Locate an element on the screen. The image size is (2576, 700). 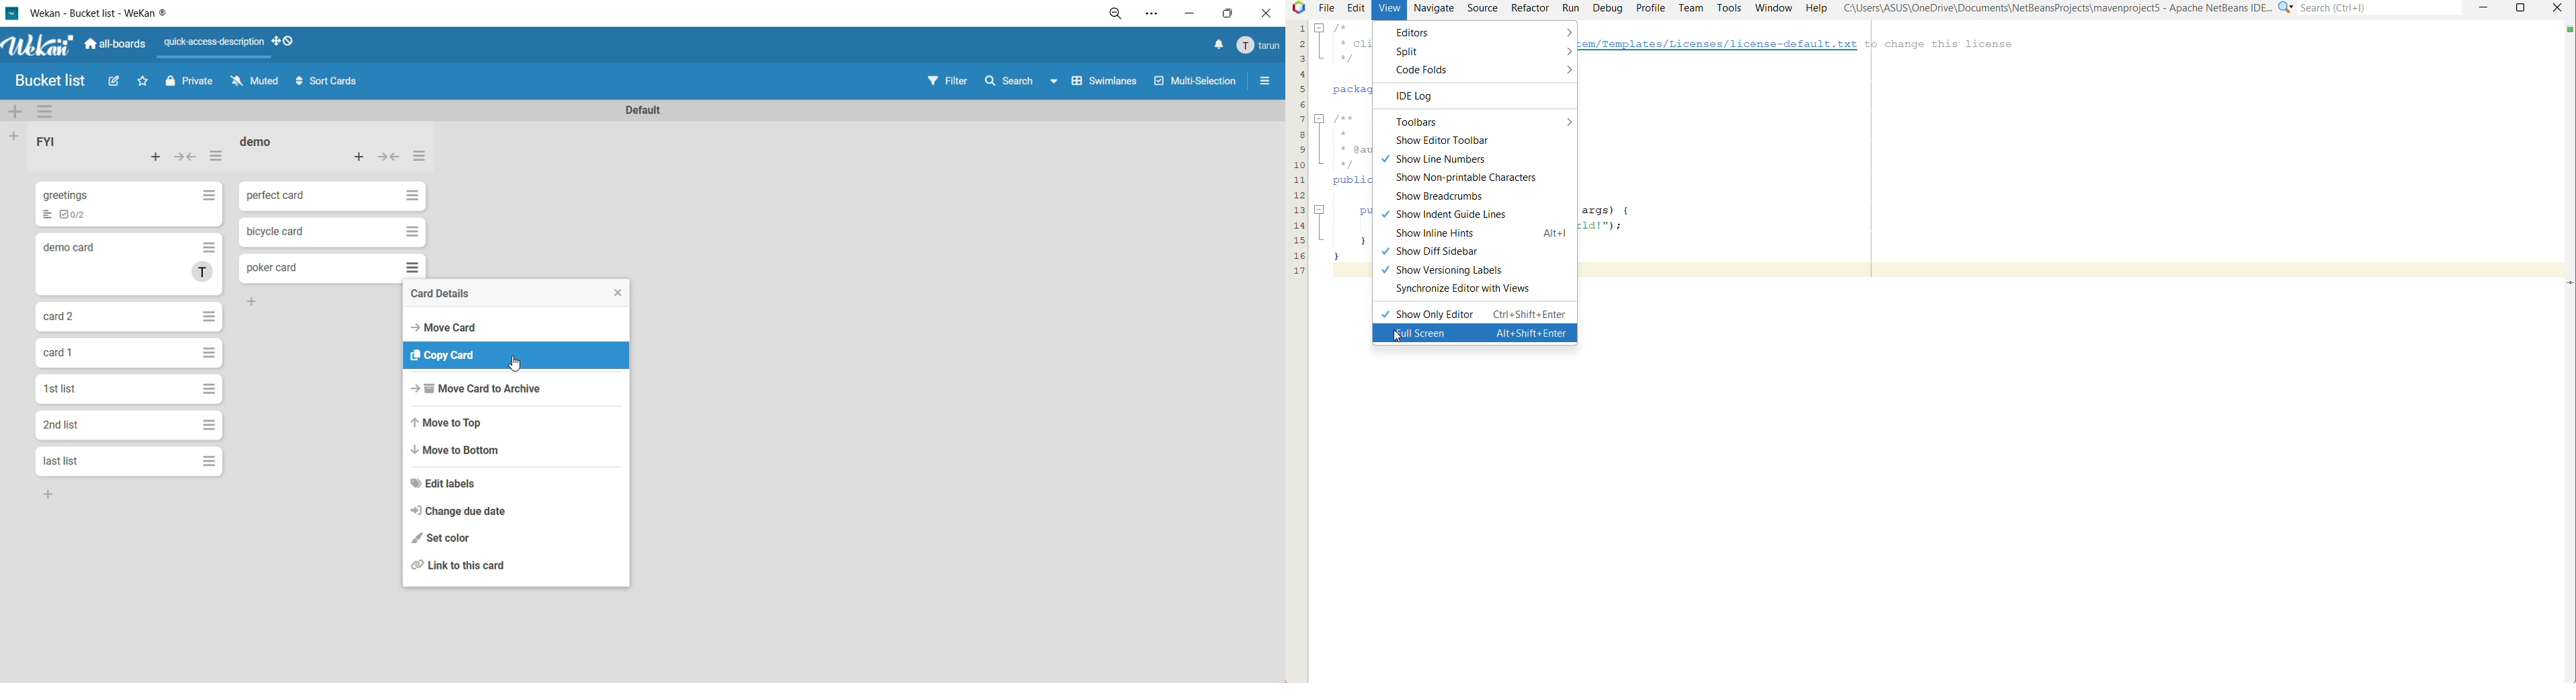
star is located at coordinates (147, 84).